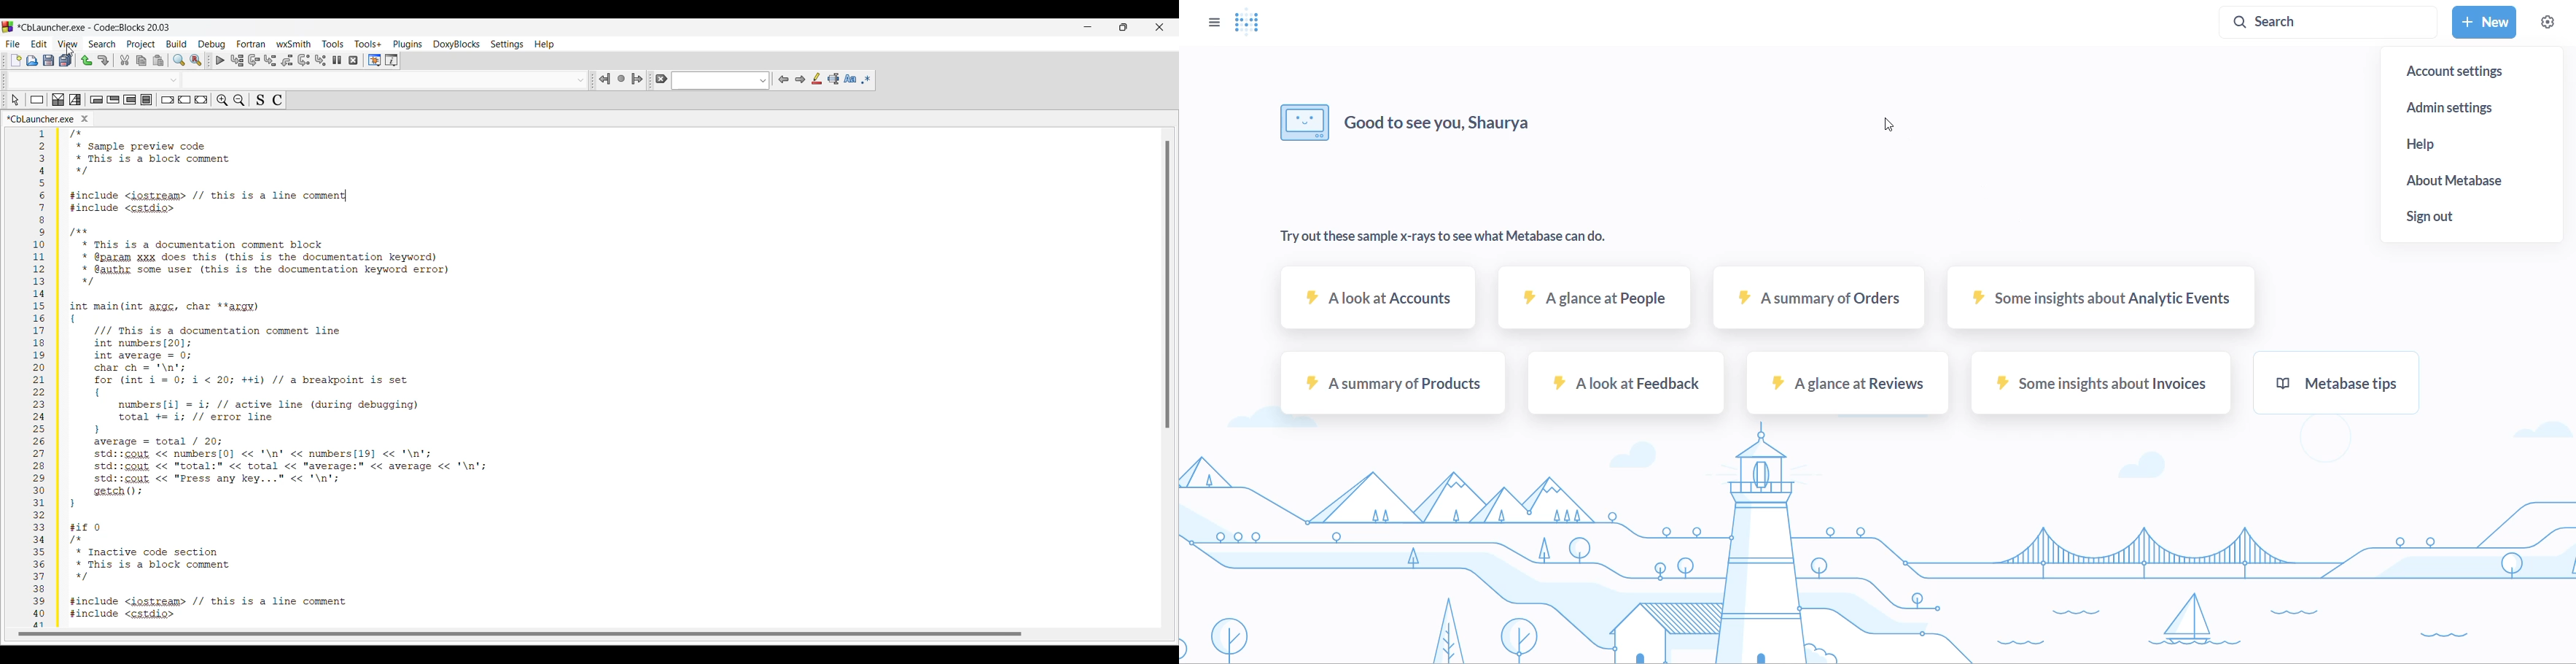 Image resolution: width=2576 pixels, height=672 pixels. What do you see at coordinates (1816, 307) in the screenshot?
I see `A summary of orders sample` at bounding box center [1816, 307].